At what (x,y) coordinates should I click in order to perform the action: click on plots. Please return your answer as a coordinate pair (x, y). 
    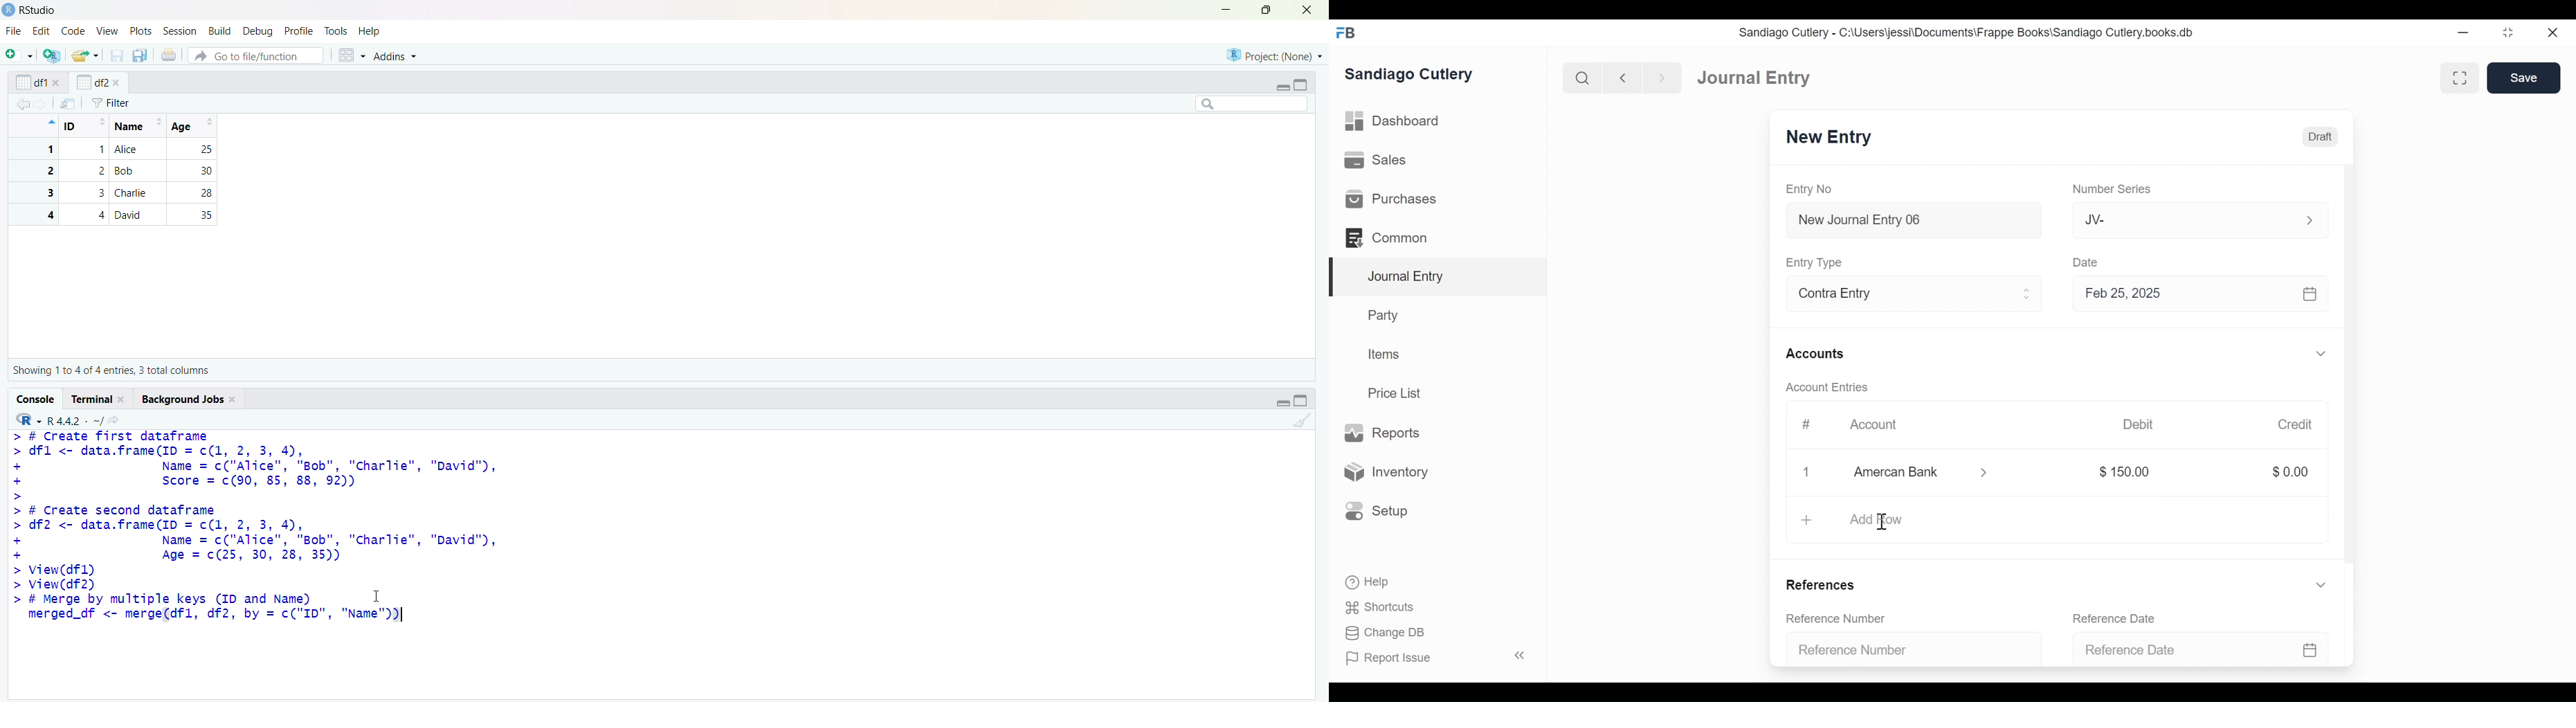
    Looking at the image, I should click on (143, 32).